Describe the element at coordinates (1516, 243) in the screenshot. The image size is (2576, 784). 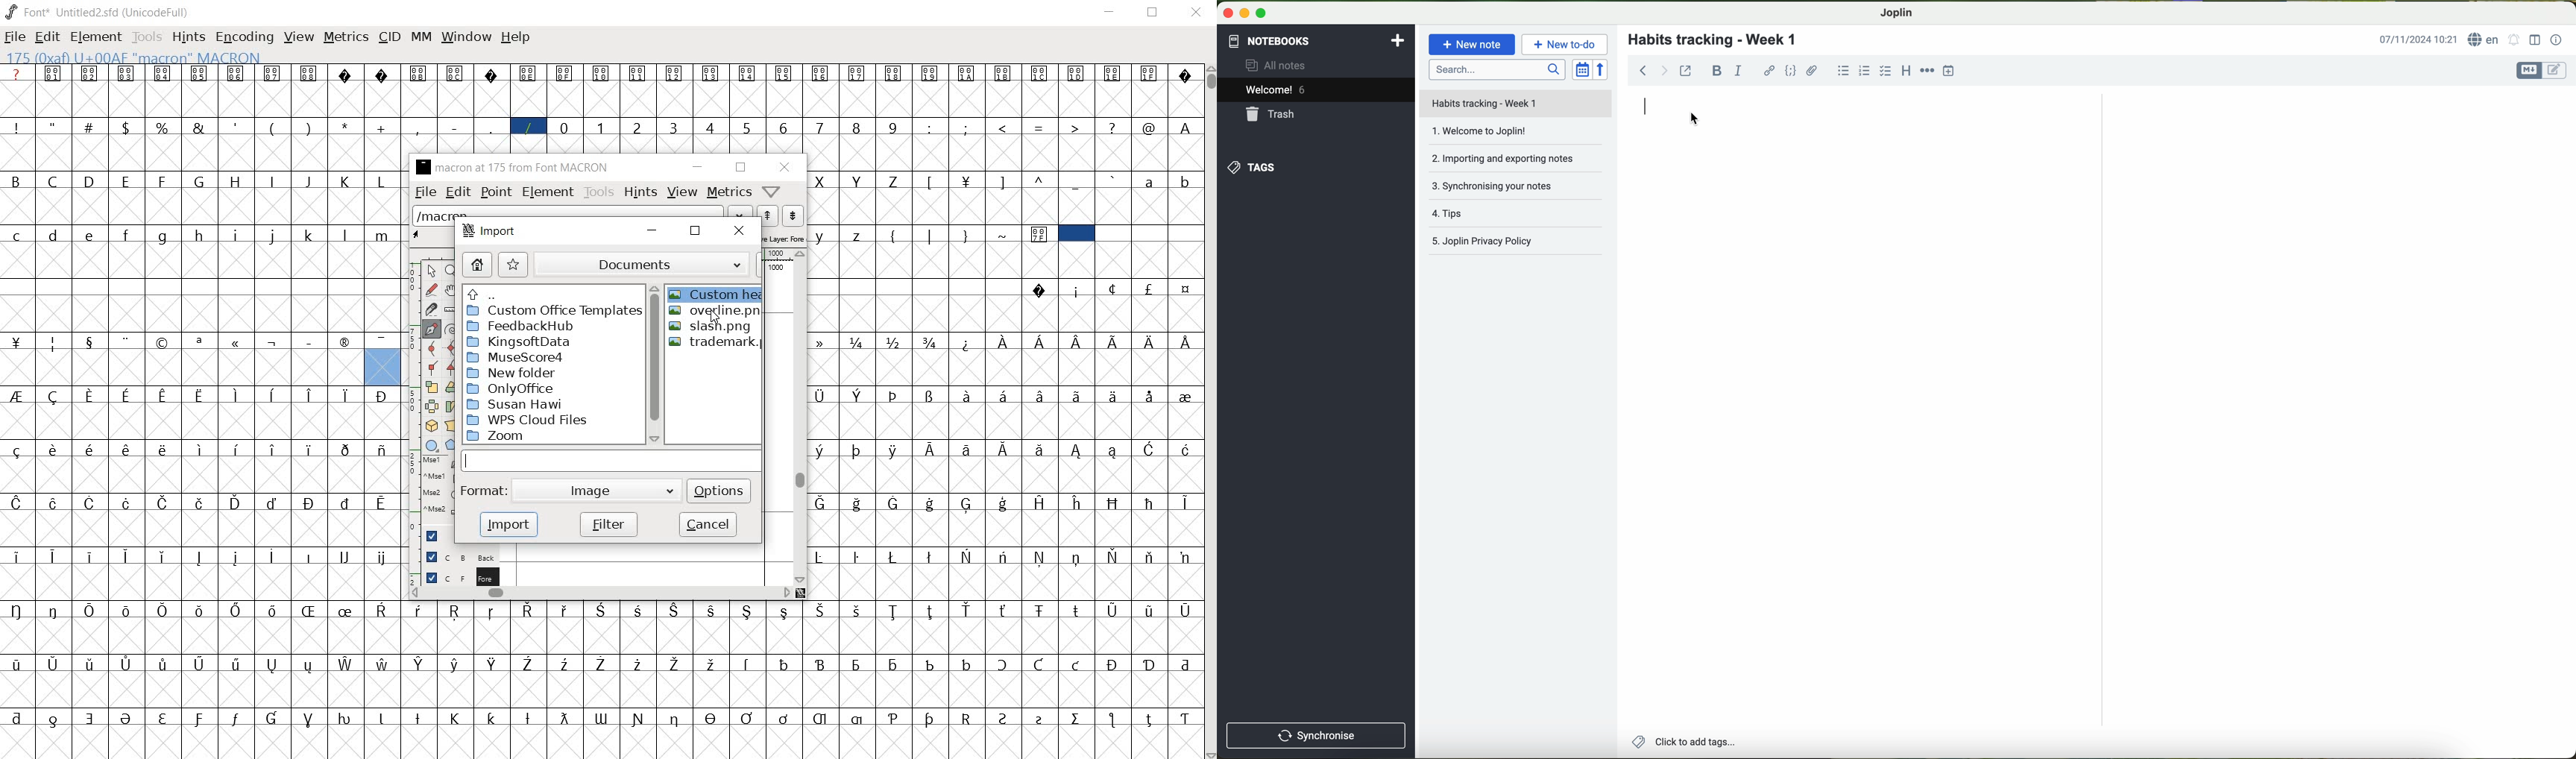
I see `Joplin privacy policy` at that location.